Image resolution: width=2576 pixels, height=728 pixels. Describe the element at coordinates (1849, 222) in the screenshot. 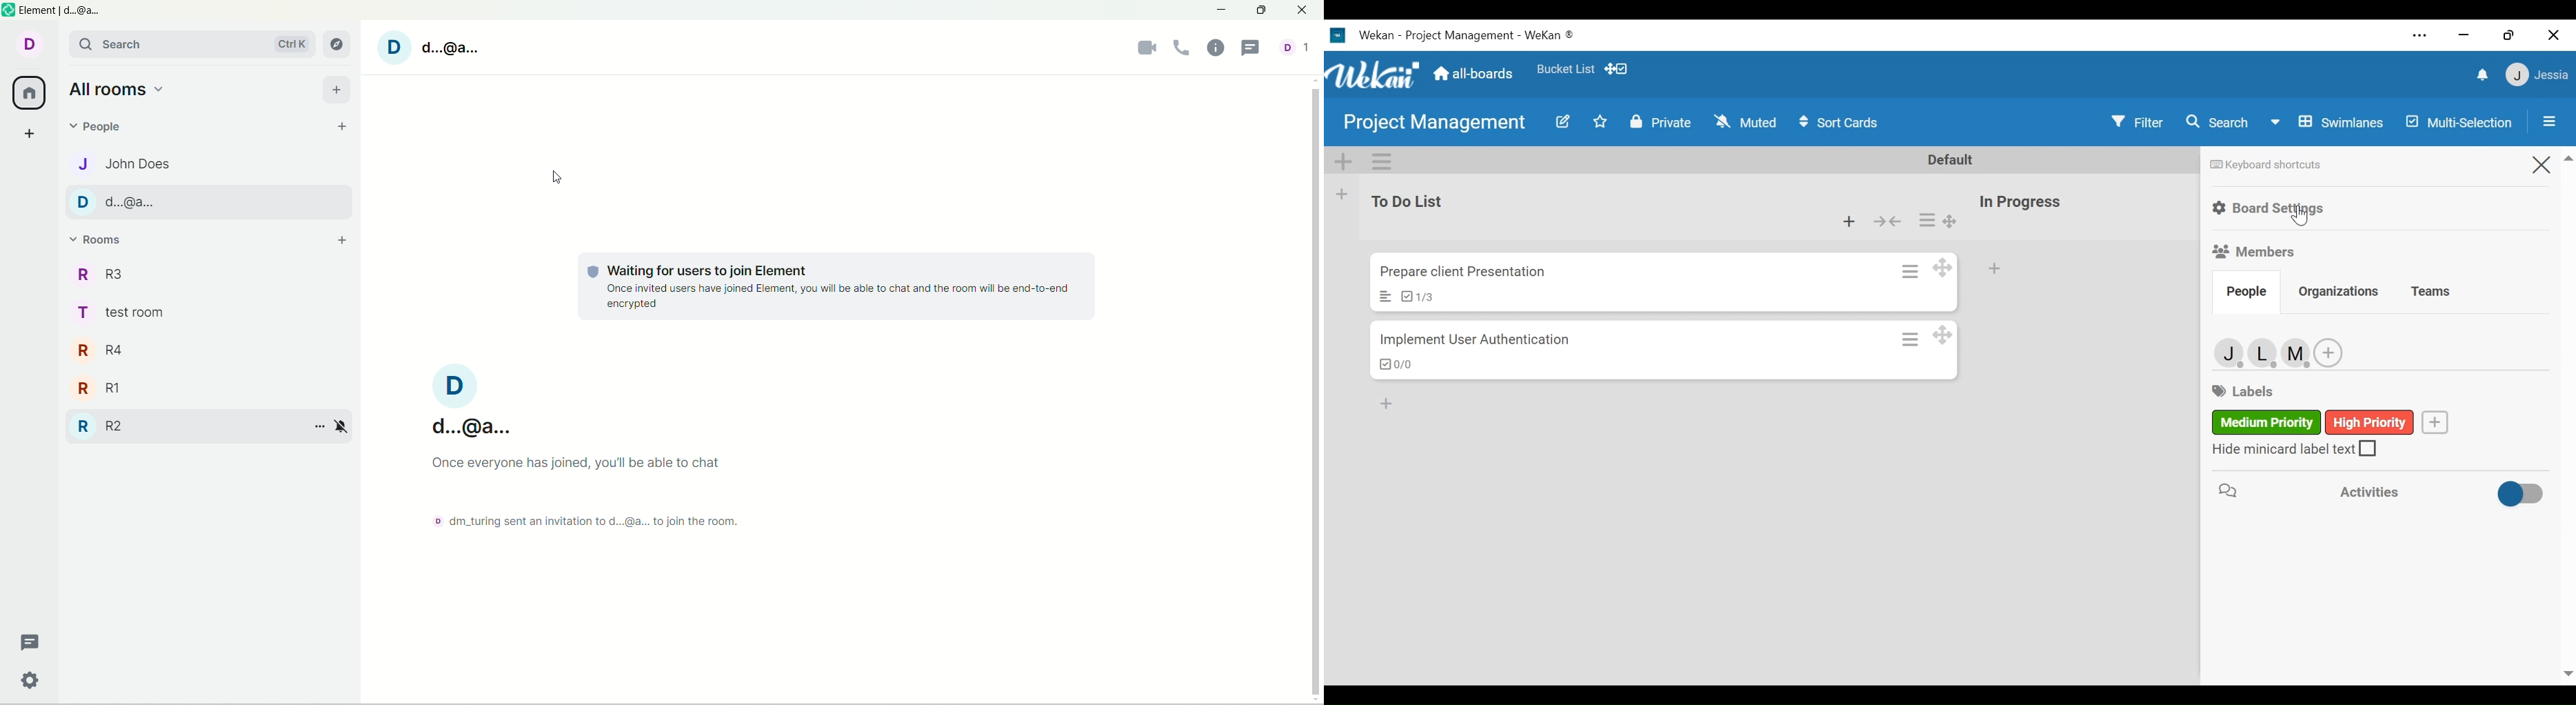

I see `Add card to bottom of the list` at that location.